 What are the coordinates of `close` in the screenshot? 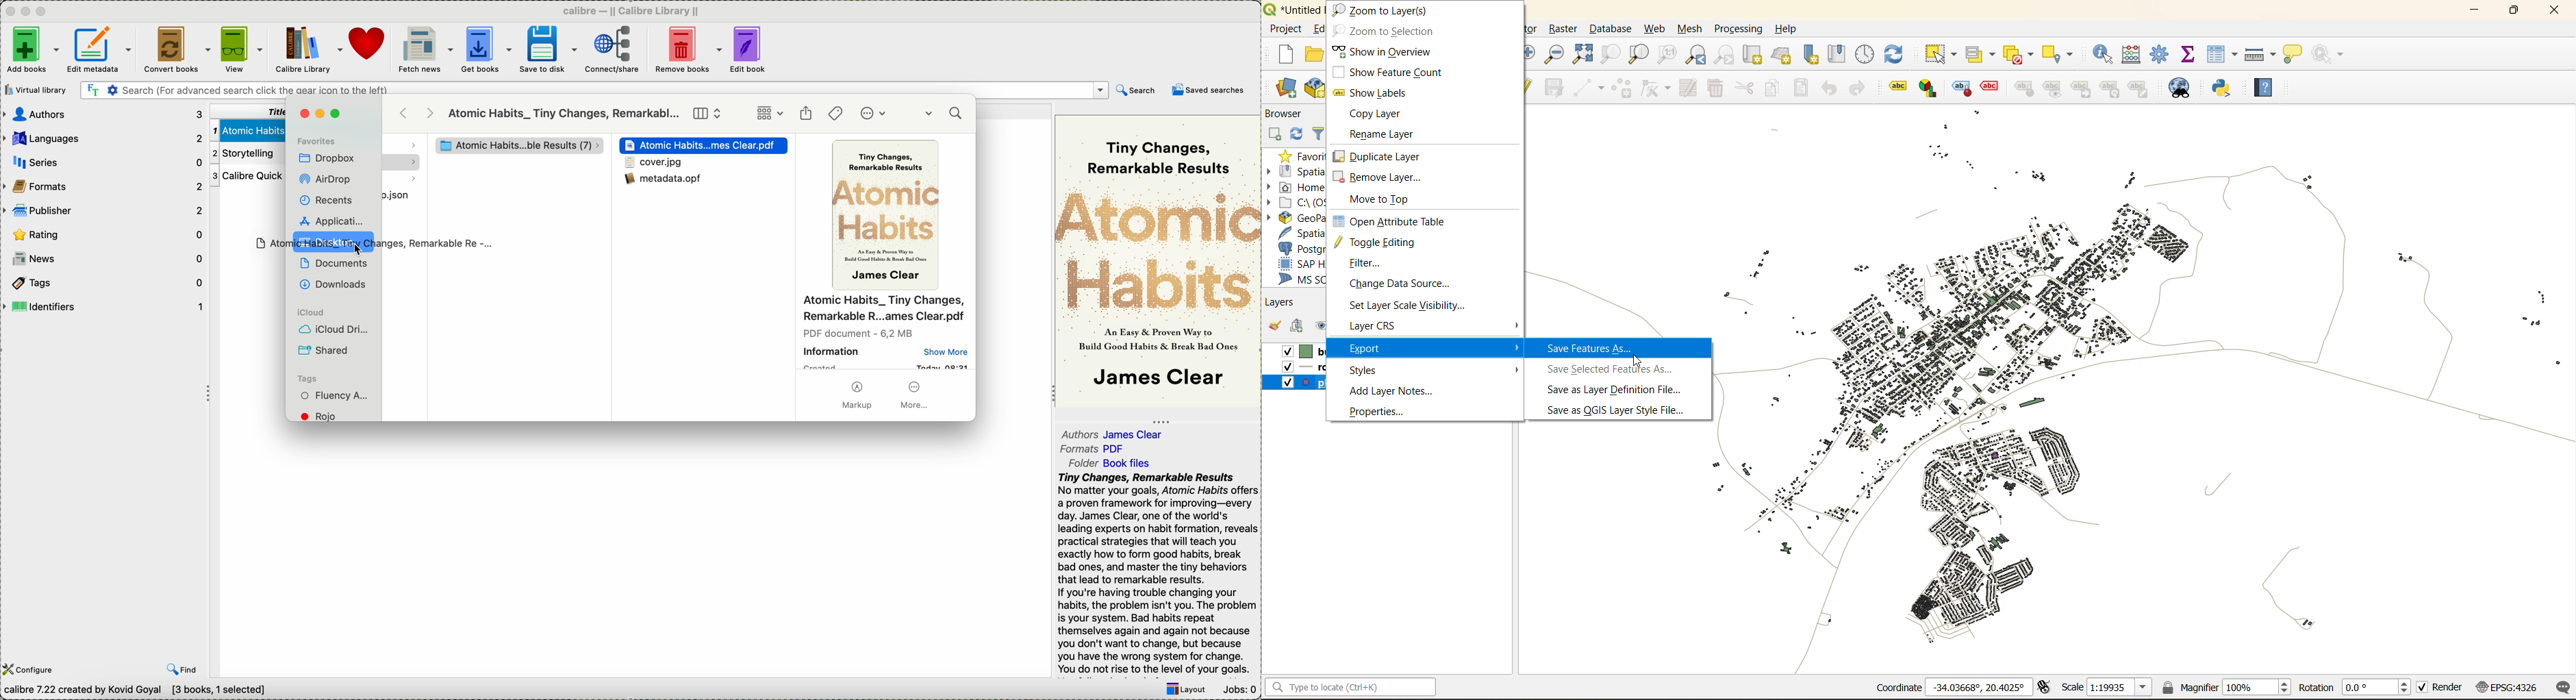 It's located at (2551, 12).